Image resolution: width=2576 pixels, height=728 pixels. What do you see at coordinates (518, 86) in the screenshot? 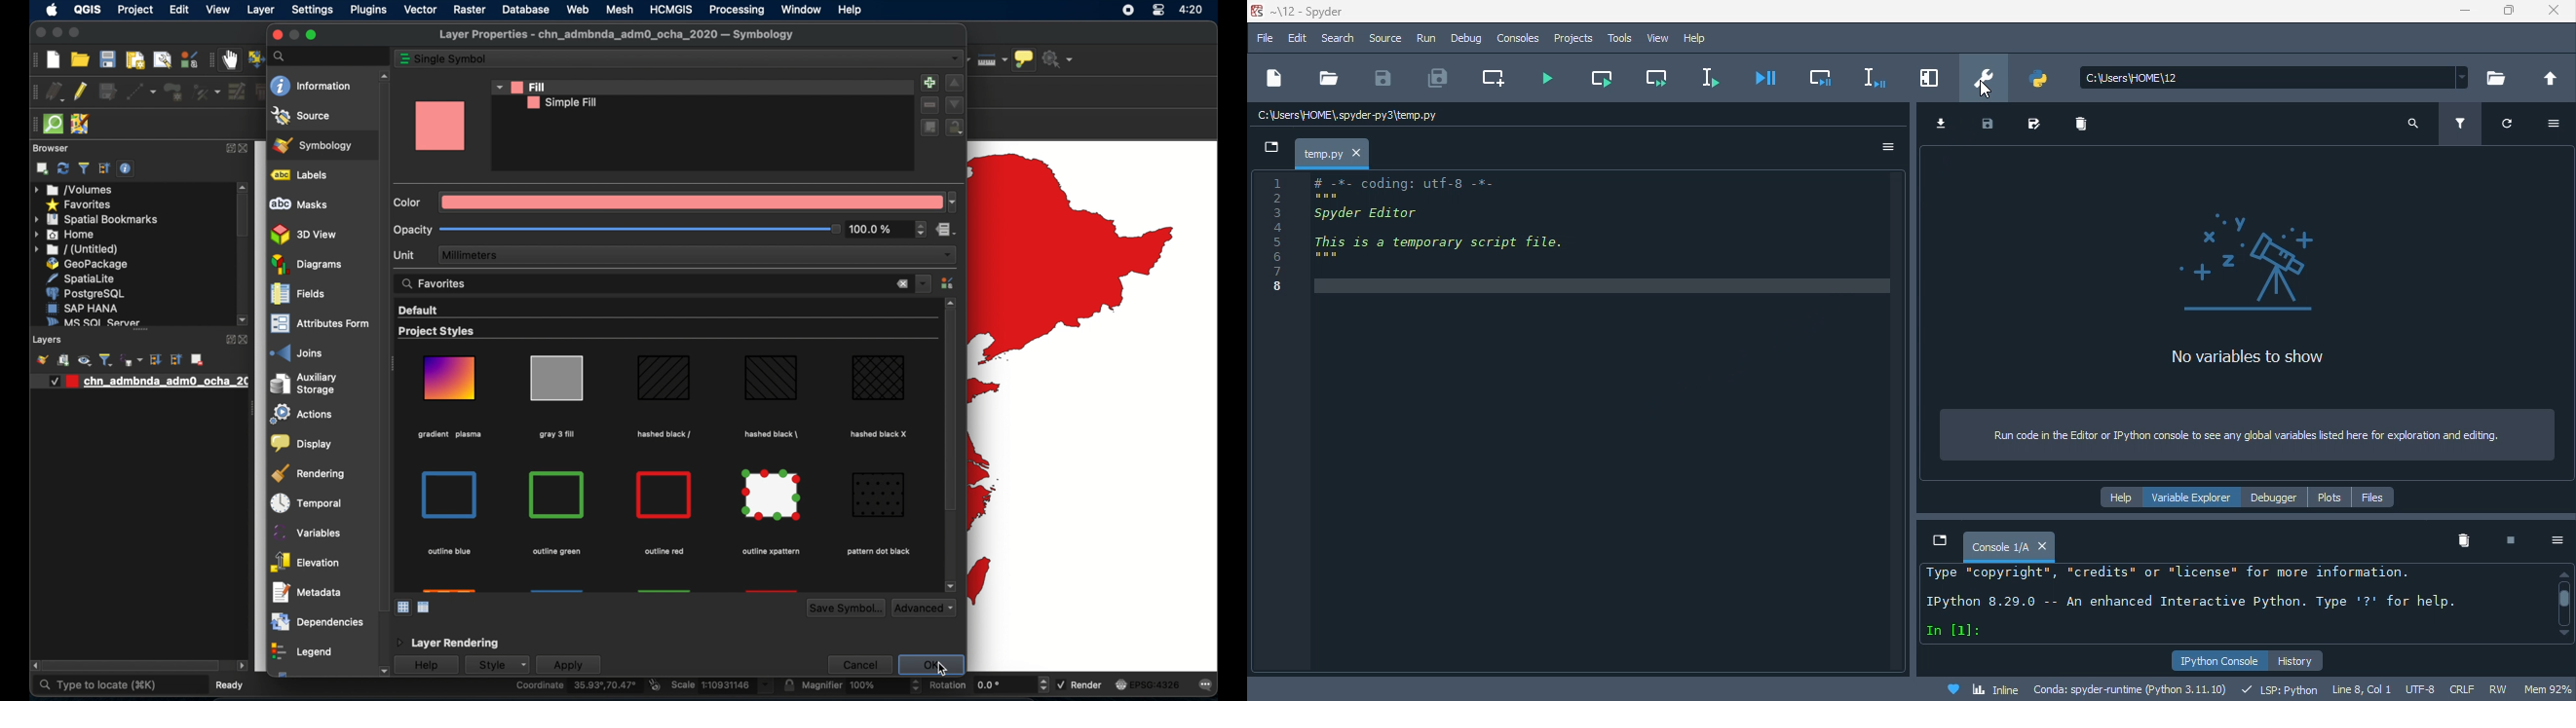
I see `fill` at bounding box center [518, 86].